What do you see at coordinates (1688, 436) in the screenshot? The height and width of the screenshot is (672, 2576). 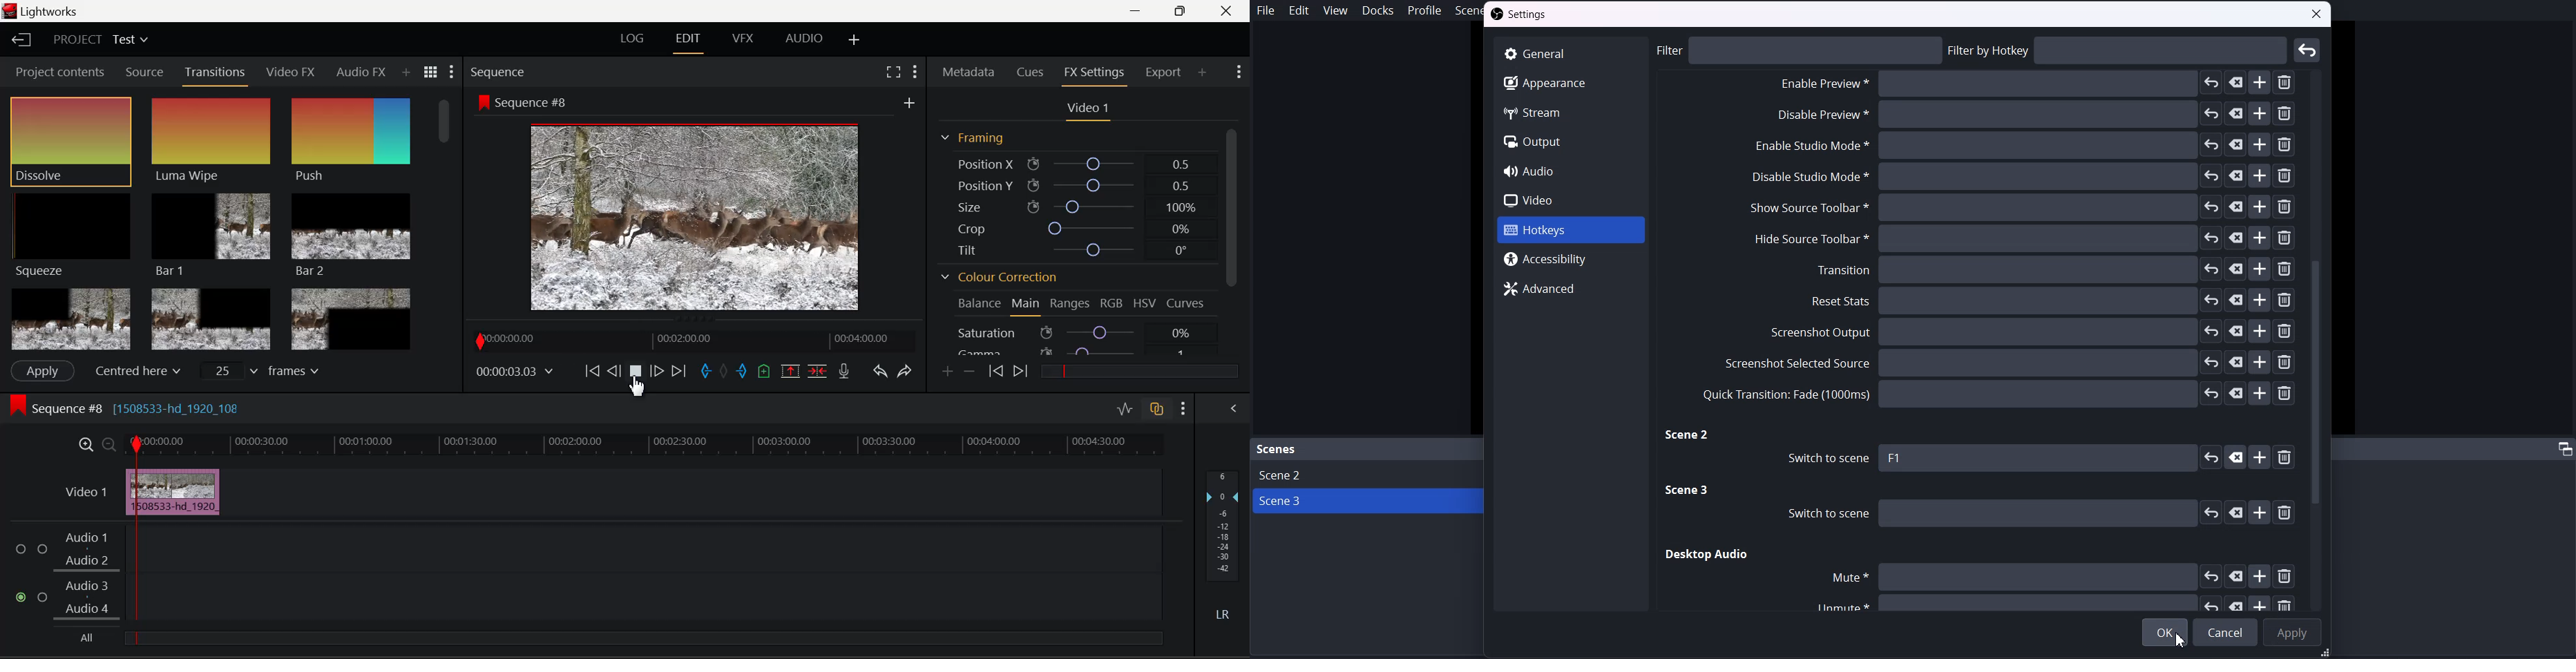 I see `Scene two` at bounding box center [1688, 436].